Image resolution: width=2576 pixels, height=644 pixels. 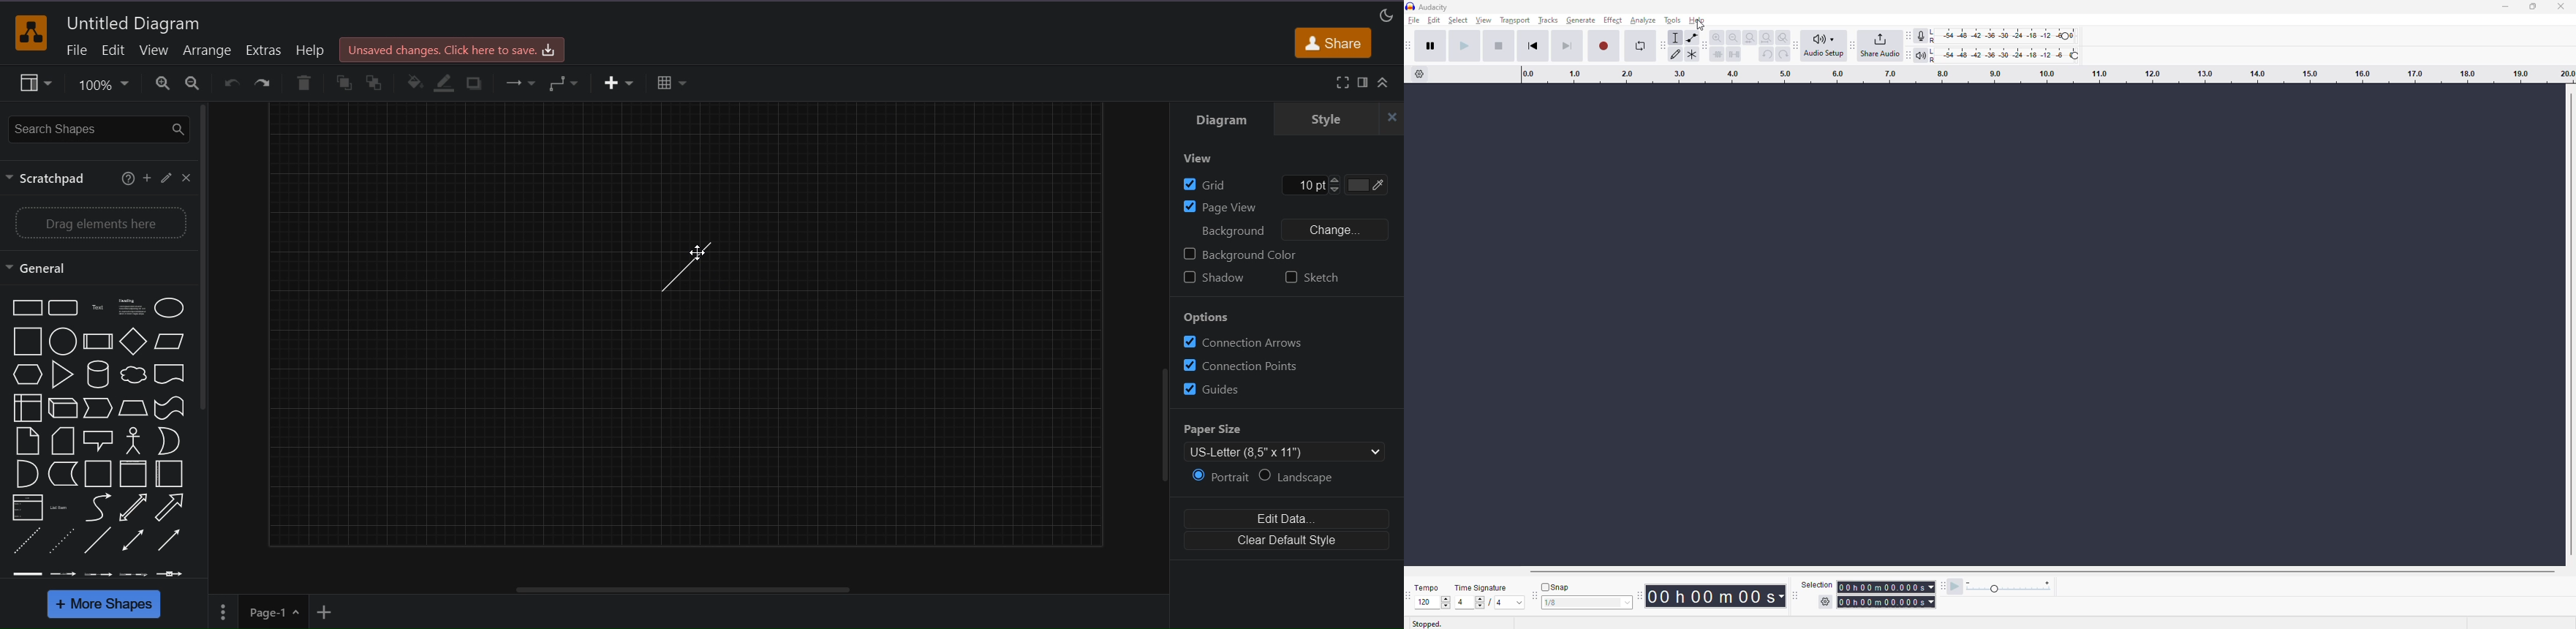 I want to click on table, so click(x=672, y=82).